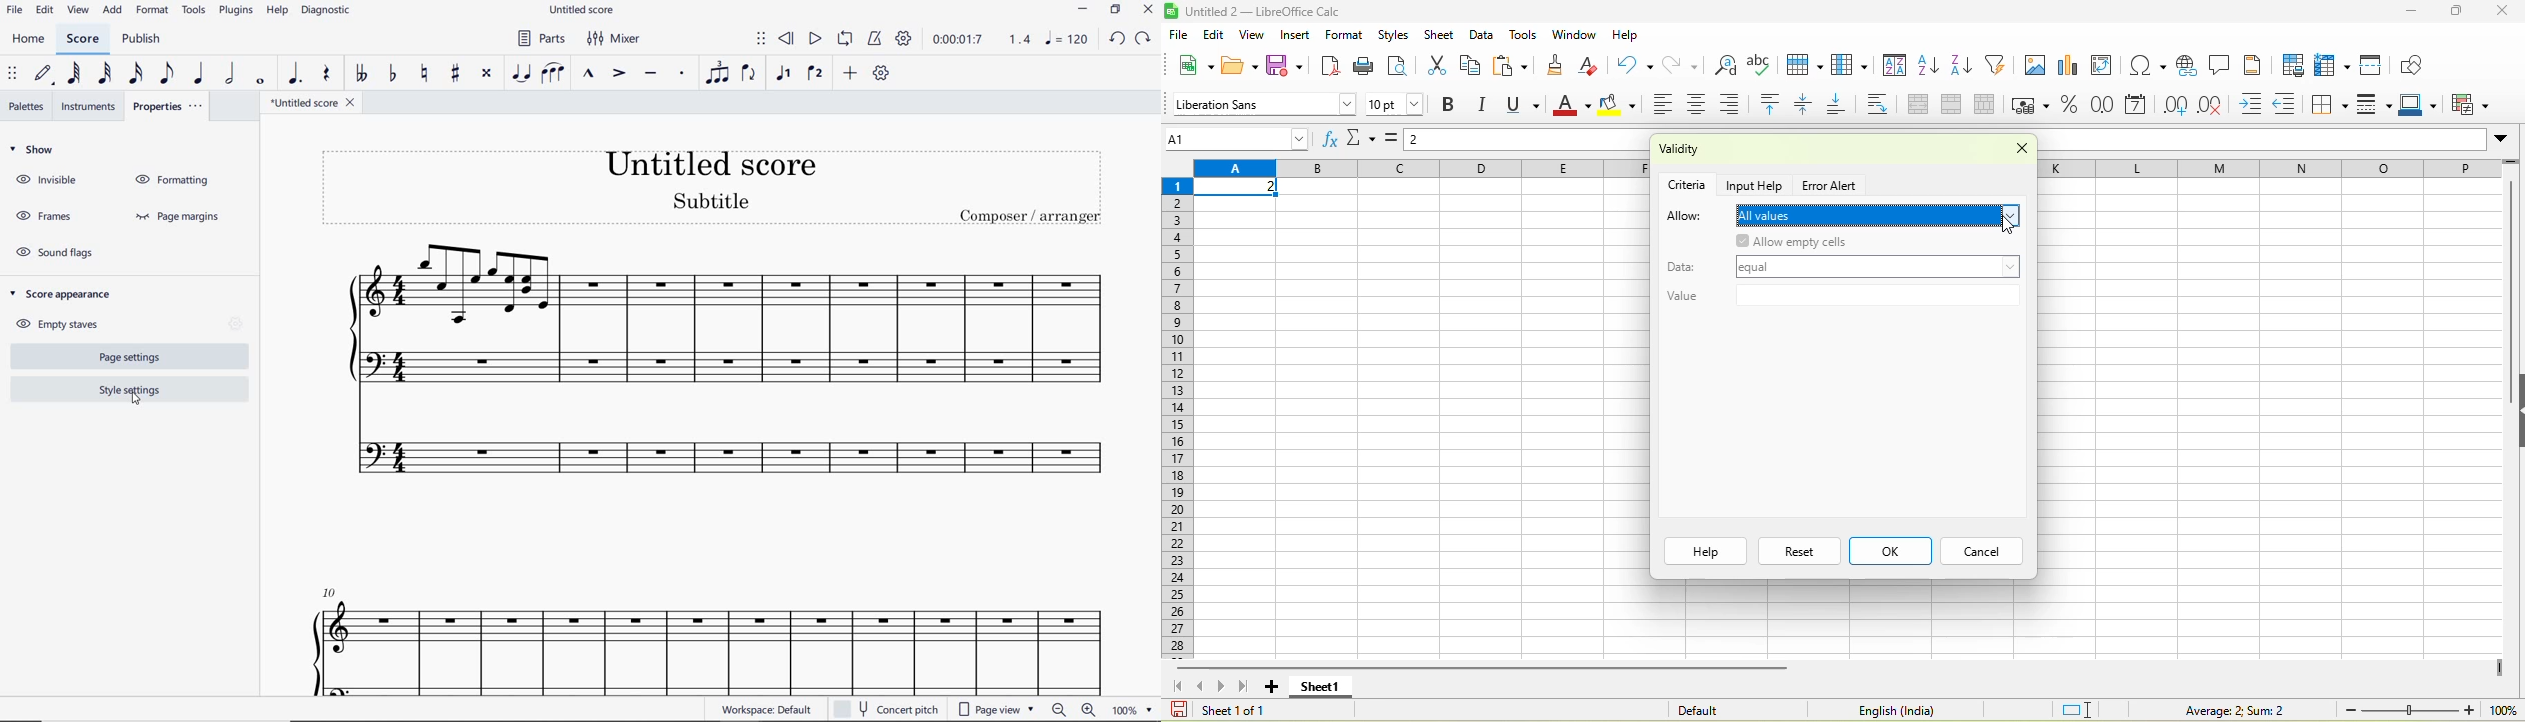  What do you see at coordinates (2422, 106) in the screenshot?
I see `border color` at bounding box center [2422, 106].